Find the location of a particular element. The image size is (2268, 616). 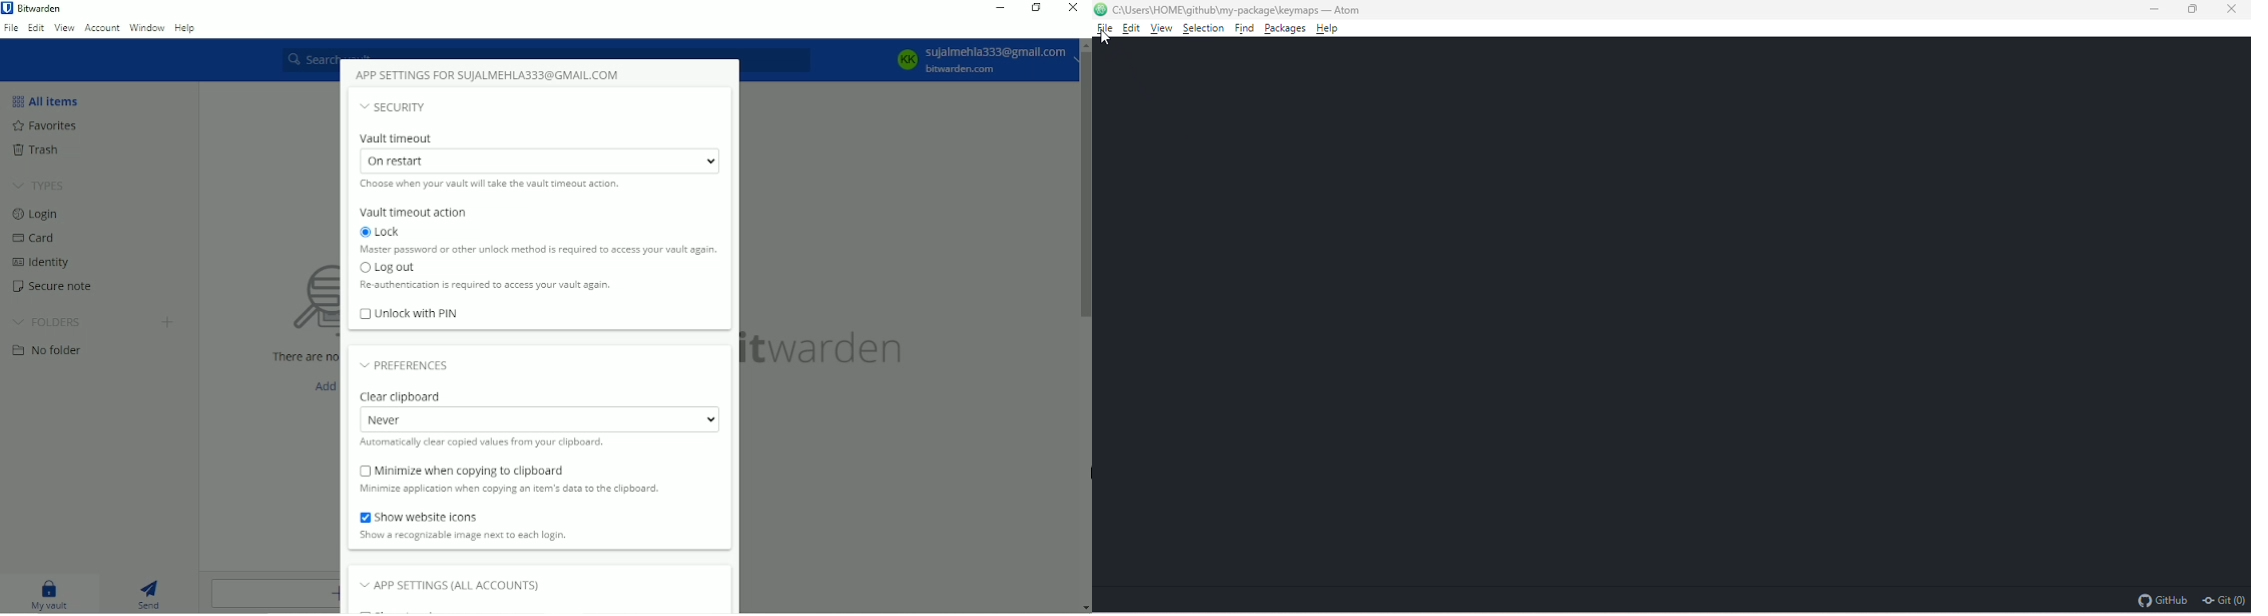

maximize is located at coordinates (2198, 10).